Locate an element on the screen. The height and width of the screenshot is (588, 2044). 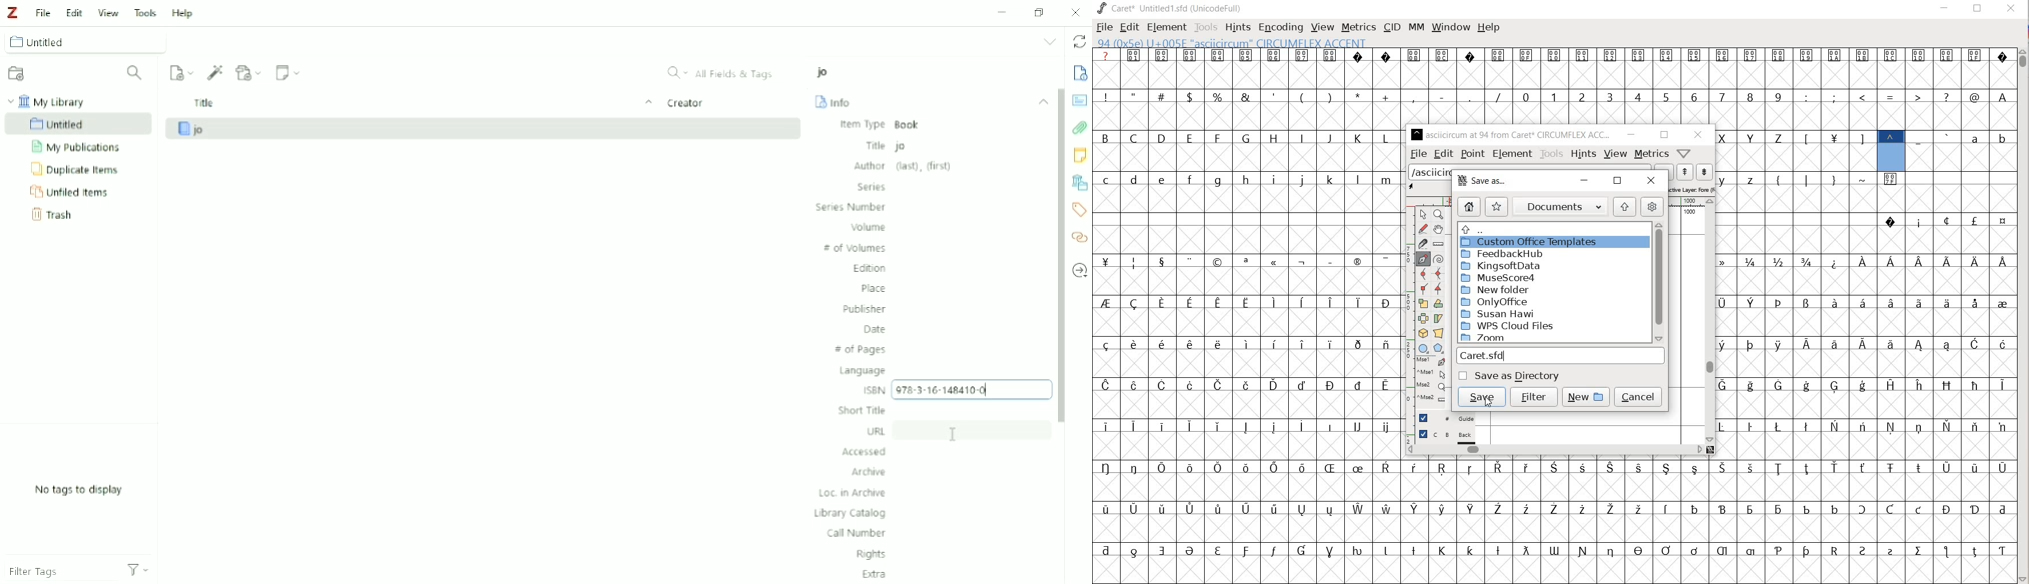
URL is located at coordinates (876, 431).